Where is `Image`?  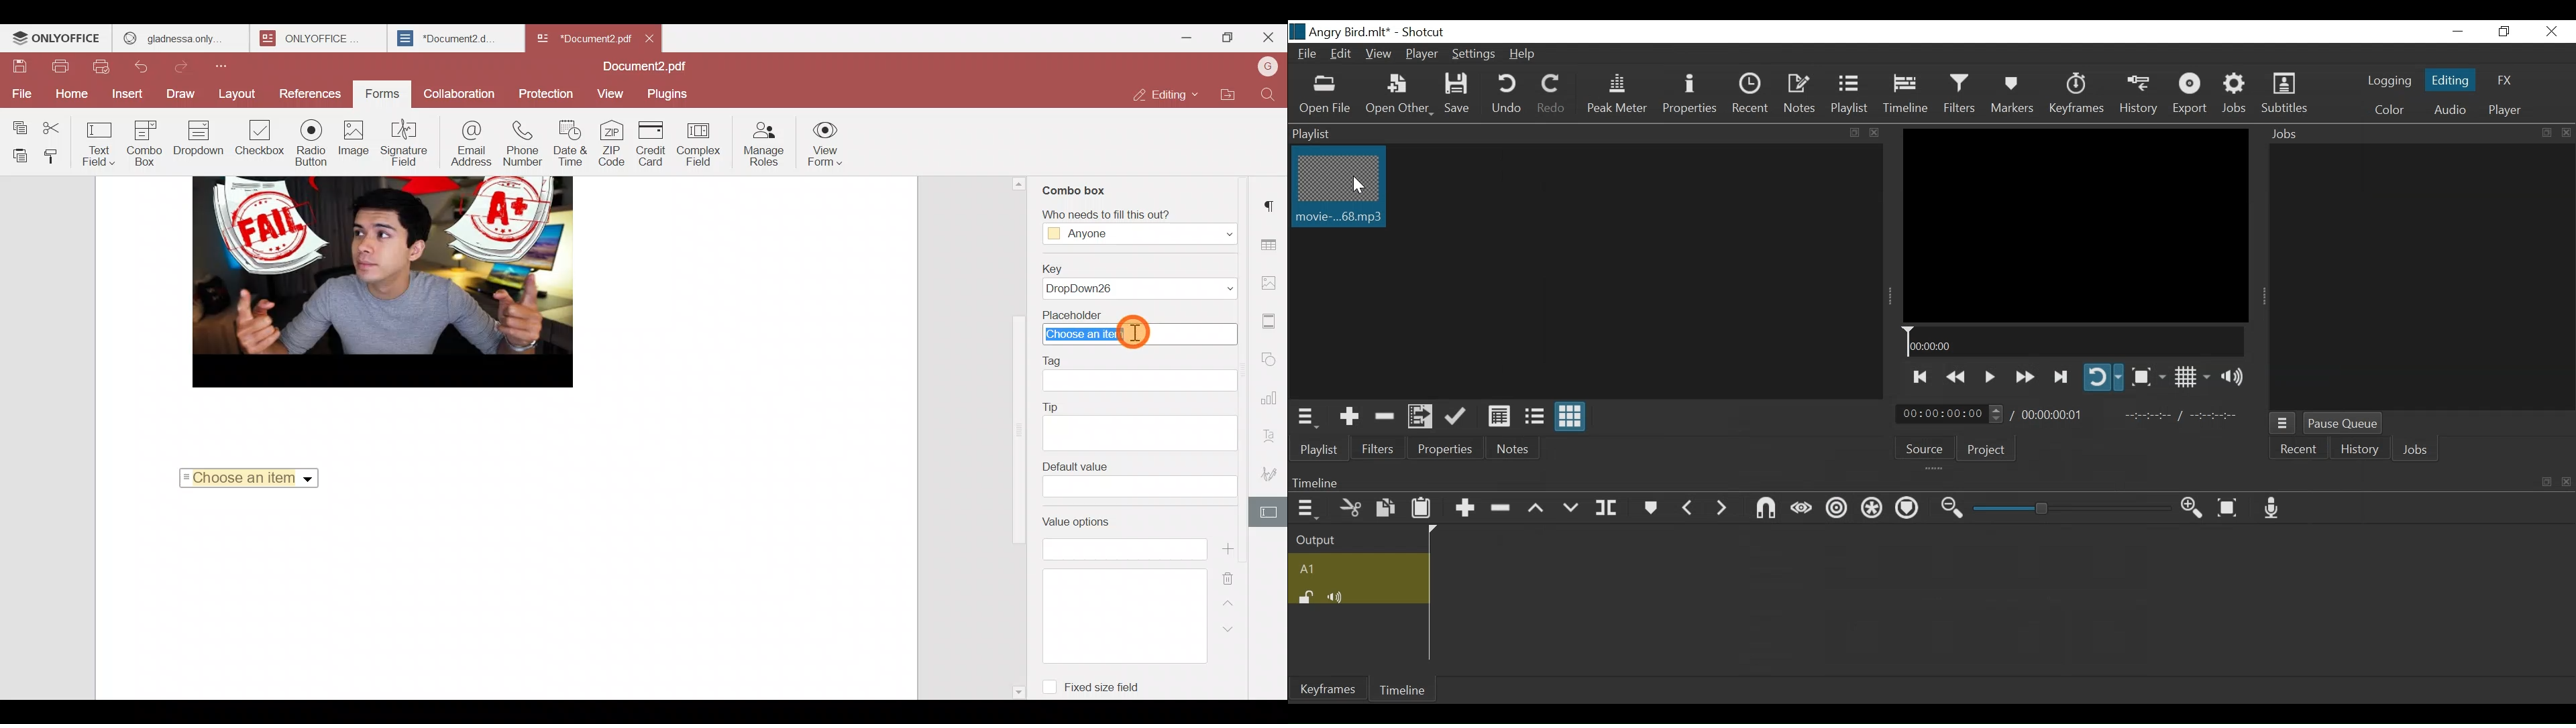
Image is located at coordinates (354, 141).